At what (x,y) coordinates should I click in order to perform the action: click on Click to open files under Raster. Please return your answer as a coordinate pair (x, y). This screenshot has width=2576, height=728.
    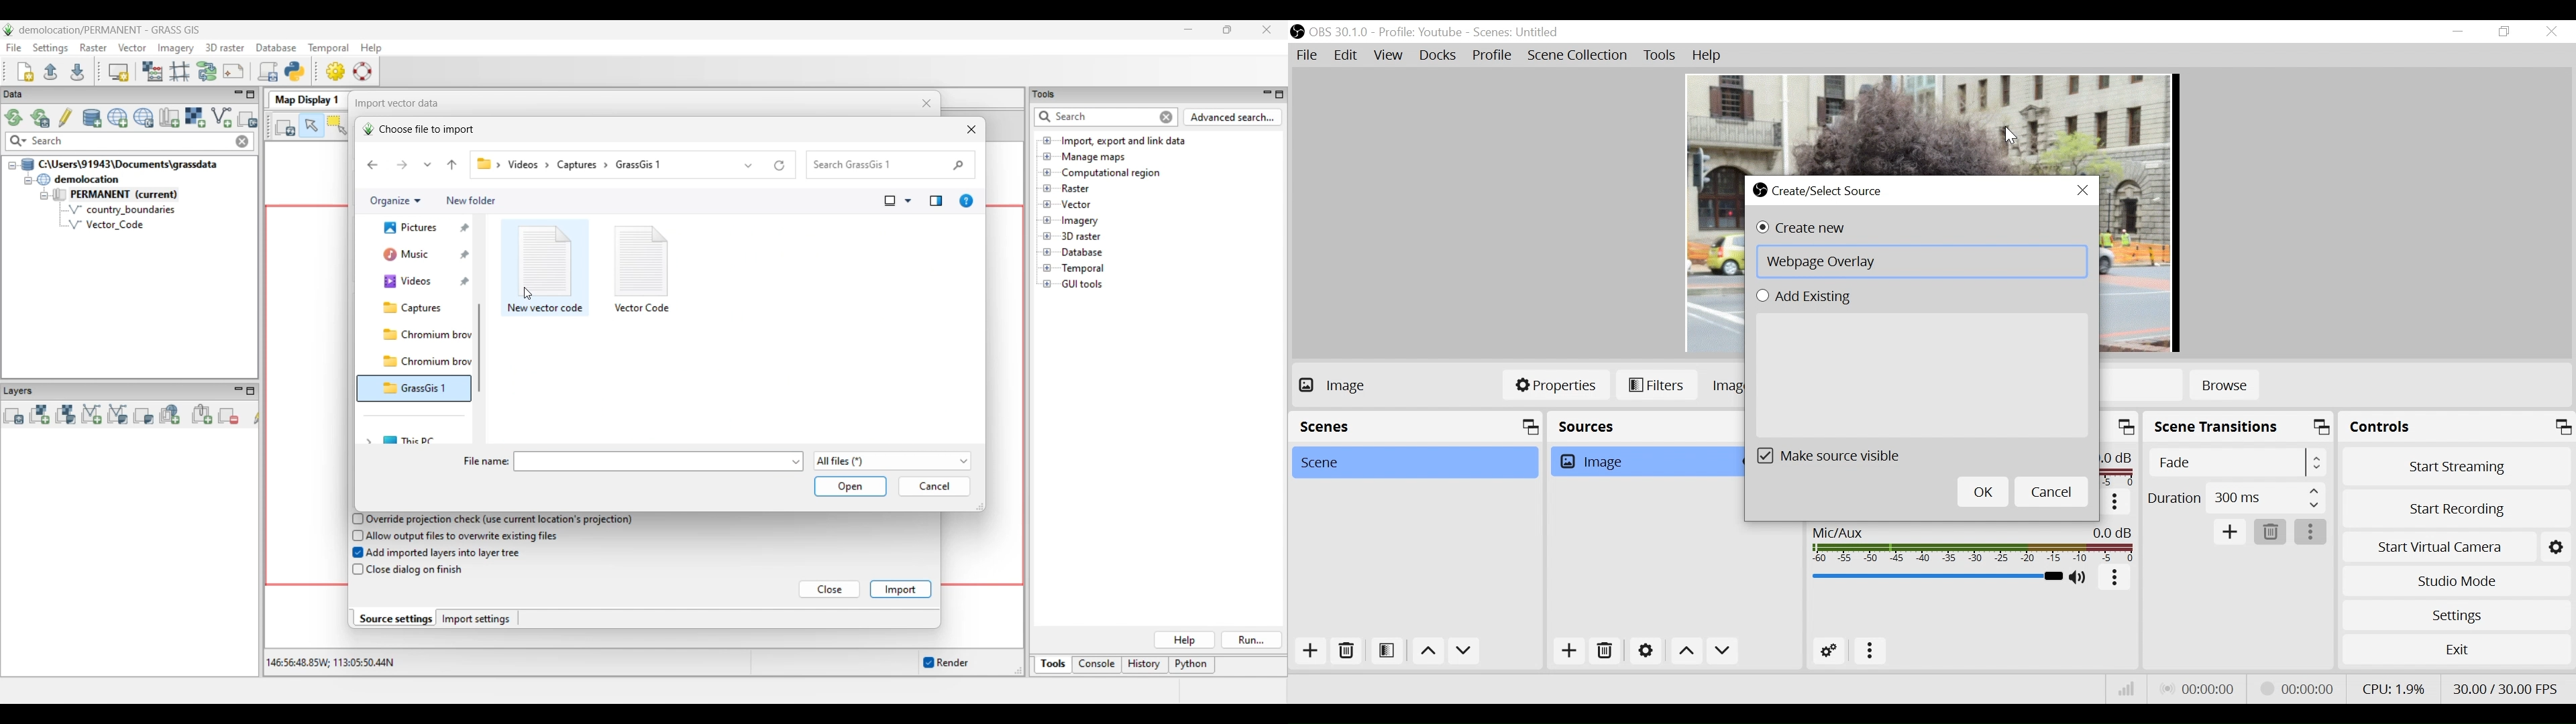
    Looking at the image, I should click on (1047, 188).